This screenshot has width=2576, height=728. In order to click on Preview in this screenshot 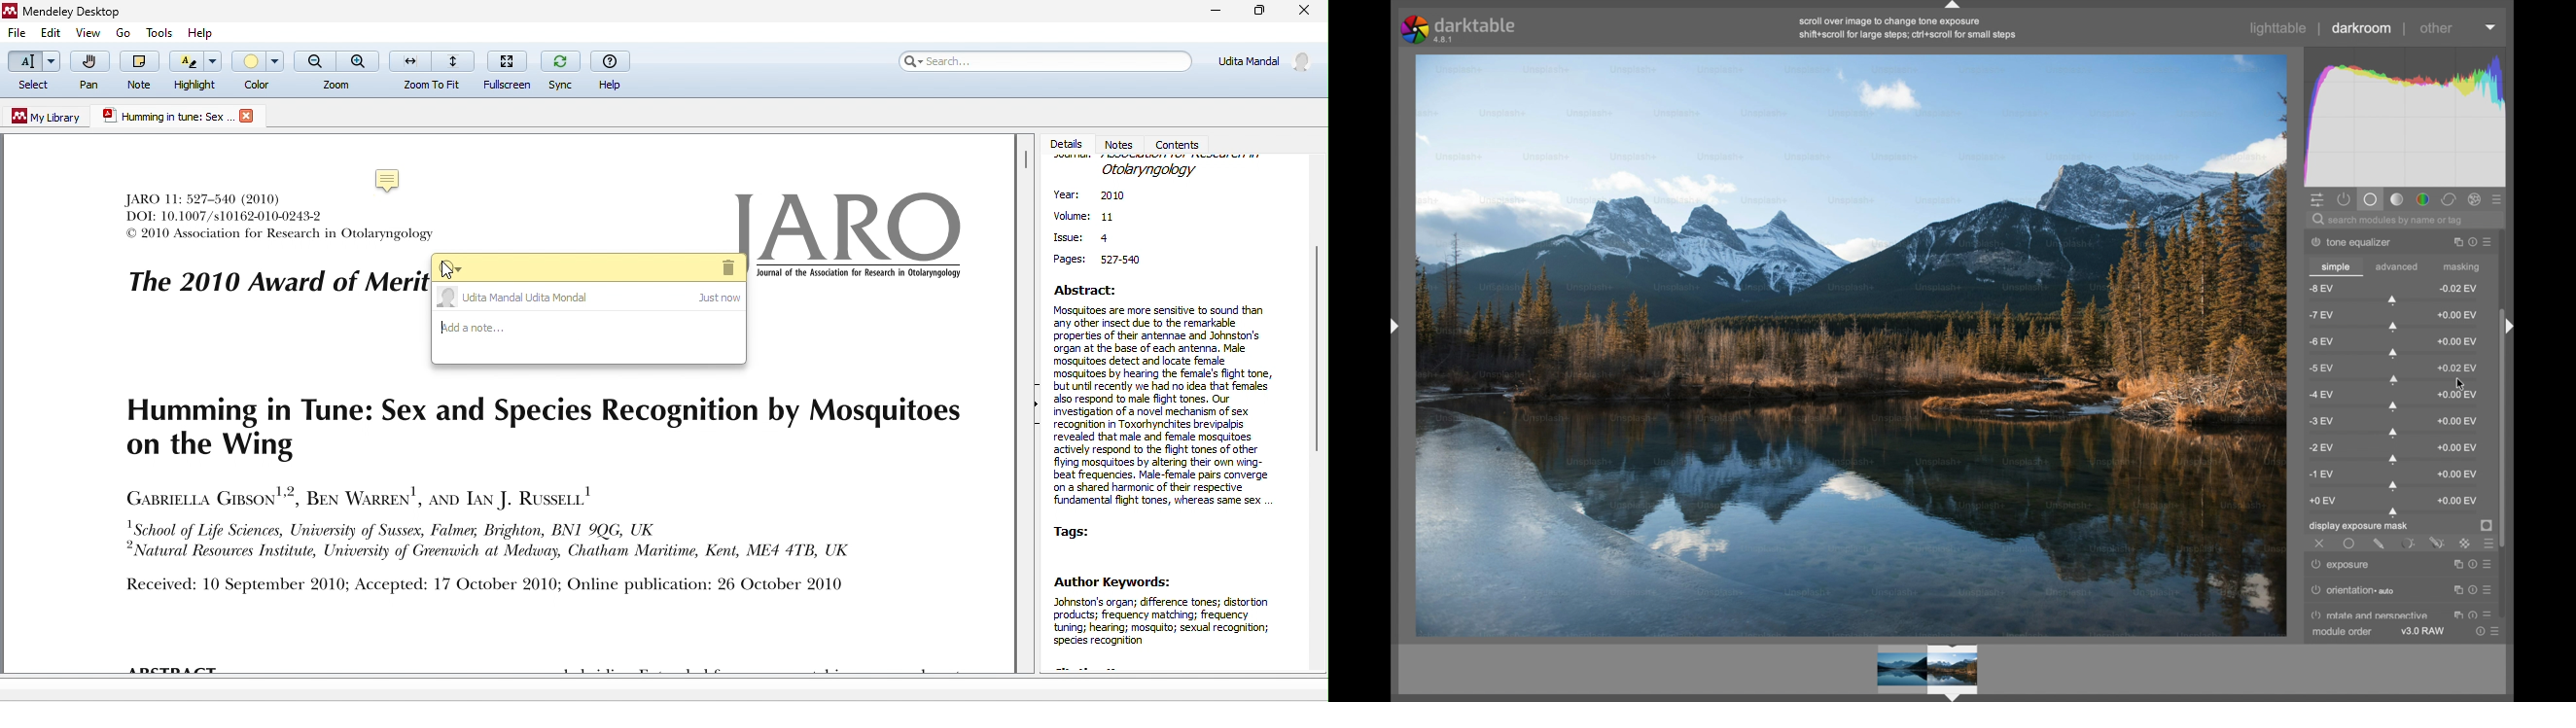, I will do `click(1936, 671)`.